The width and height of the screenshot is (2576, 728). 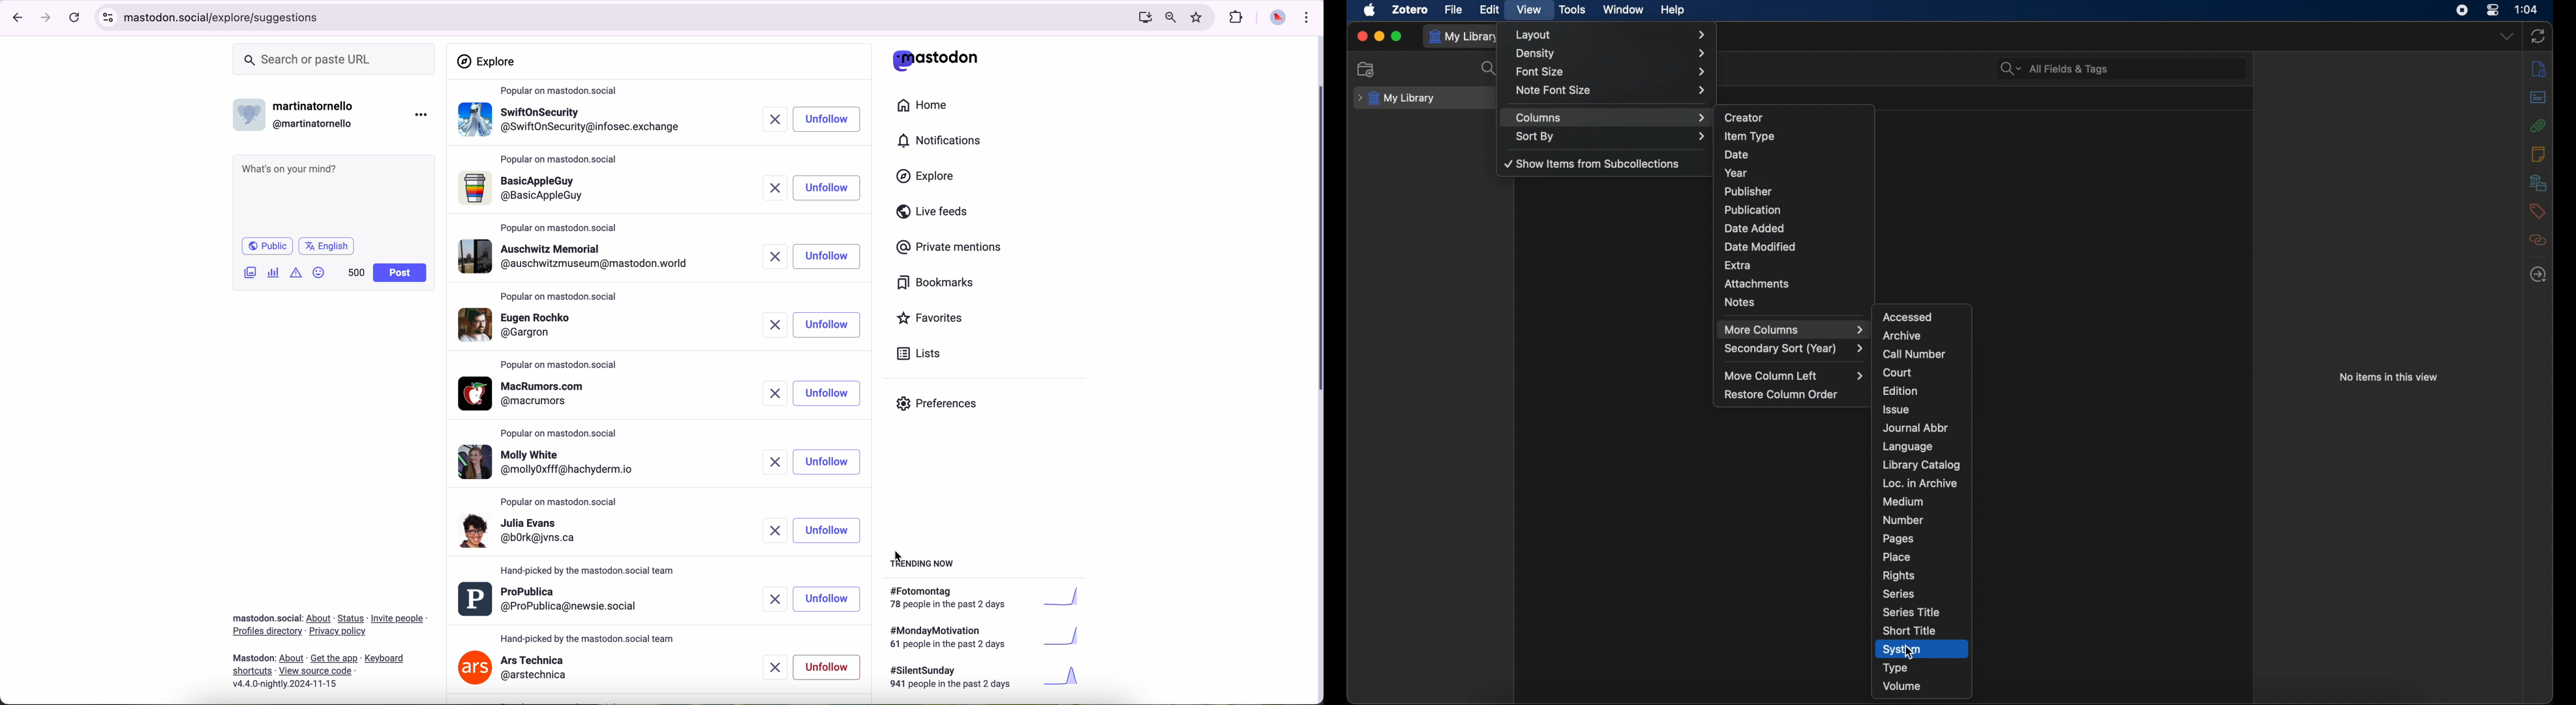 I want to click on info, so click(x=2538, y=70).